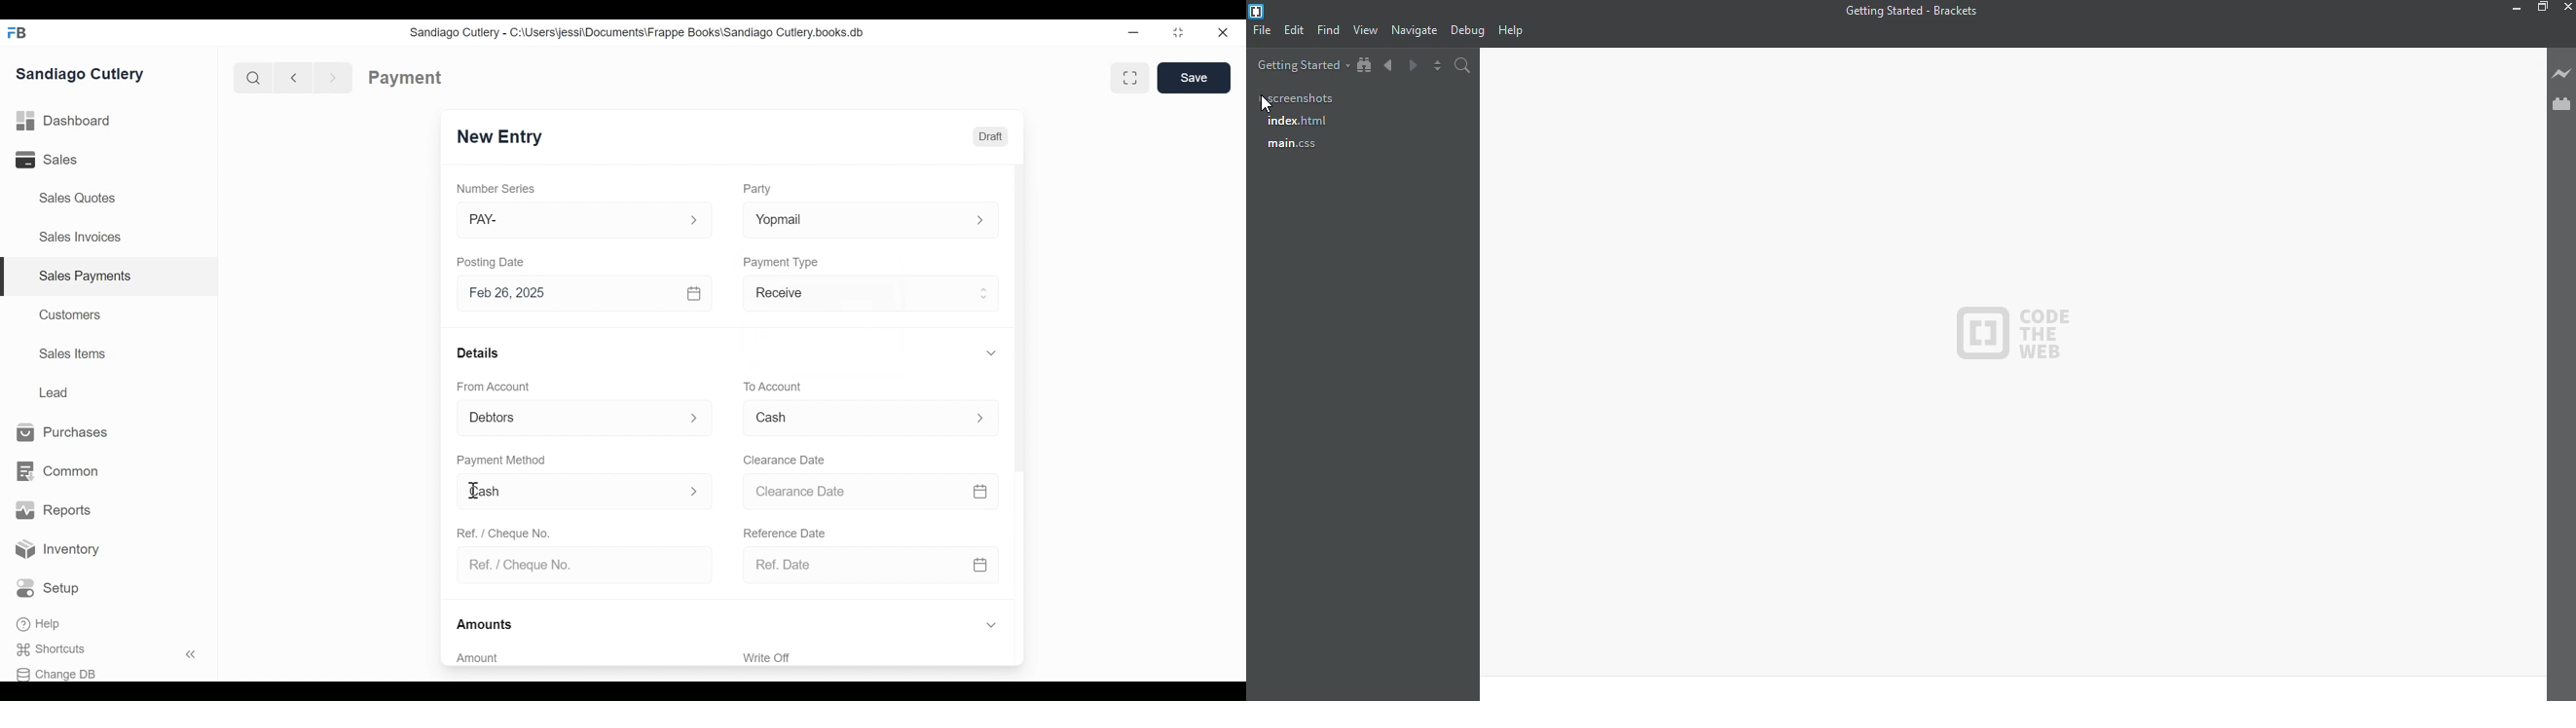 The image size is (2576, 728). Describe the element at coordinates (40, 625) in the screenshot. I see `Help` at that location.